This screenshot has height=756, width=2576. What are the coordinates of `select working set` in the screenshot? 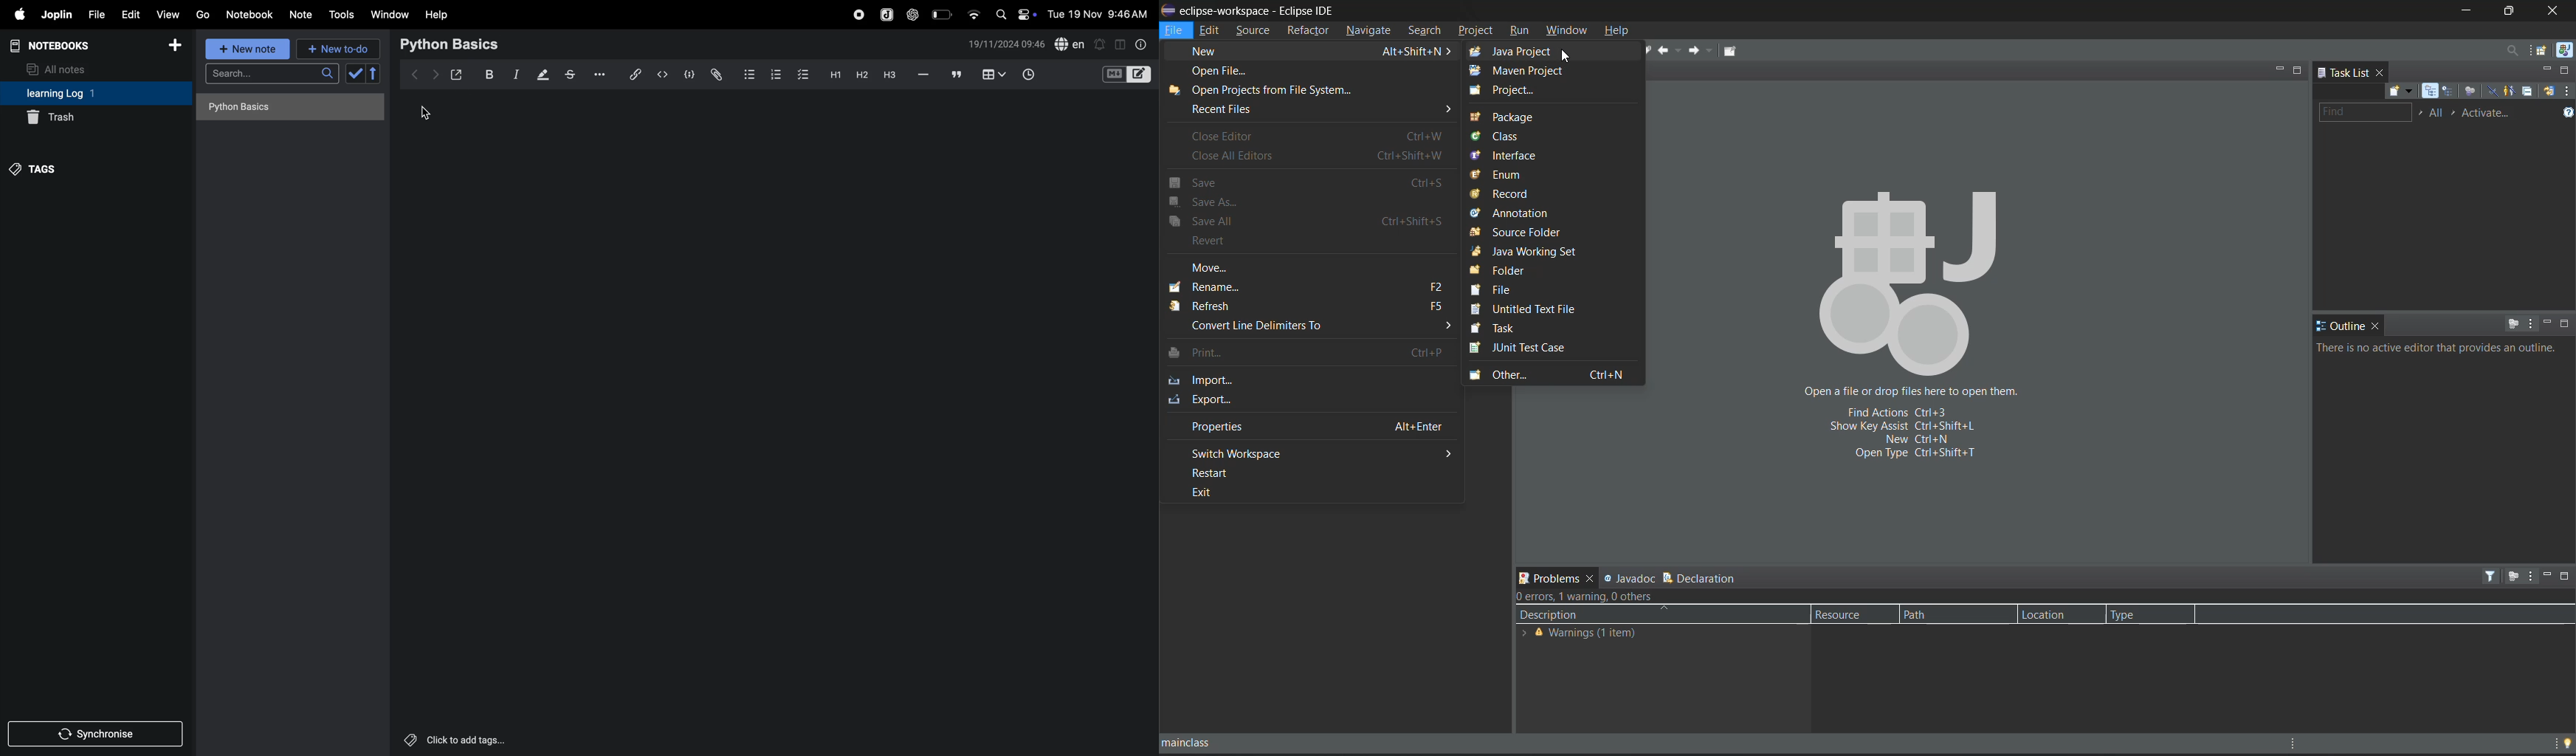 It's located at (2420, 112).